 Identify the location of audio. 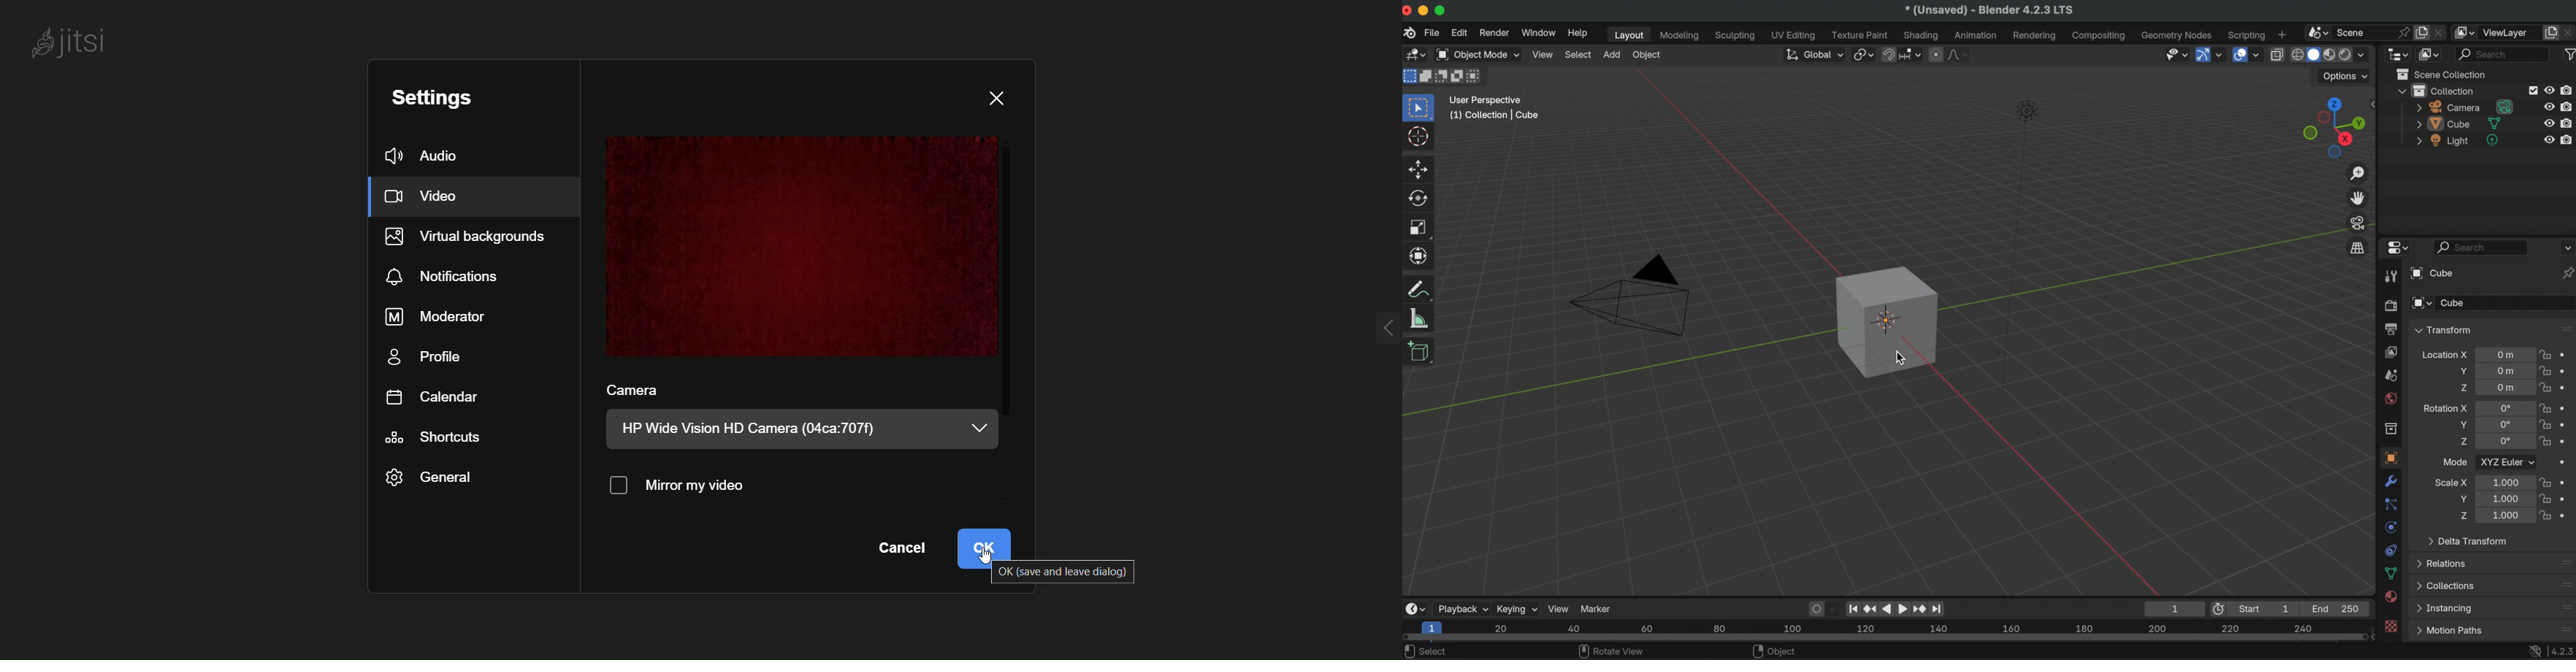
(431, 154).